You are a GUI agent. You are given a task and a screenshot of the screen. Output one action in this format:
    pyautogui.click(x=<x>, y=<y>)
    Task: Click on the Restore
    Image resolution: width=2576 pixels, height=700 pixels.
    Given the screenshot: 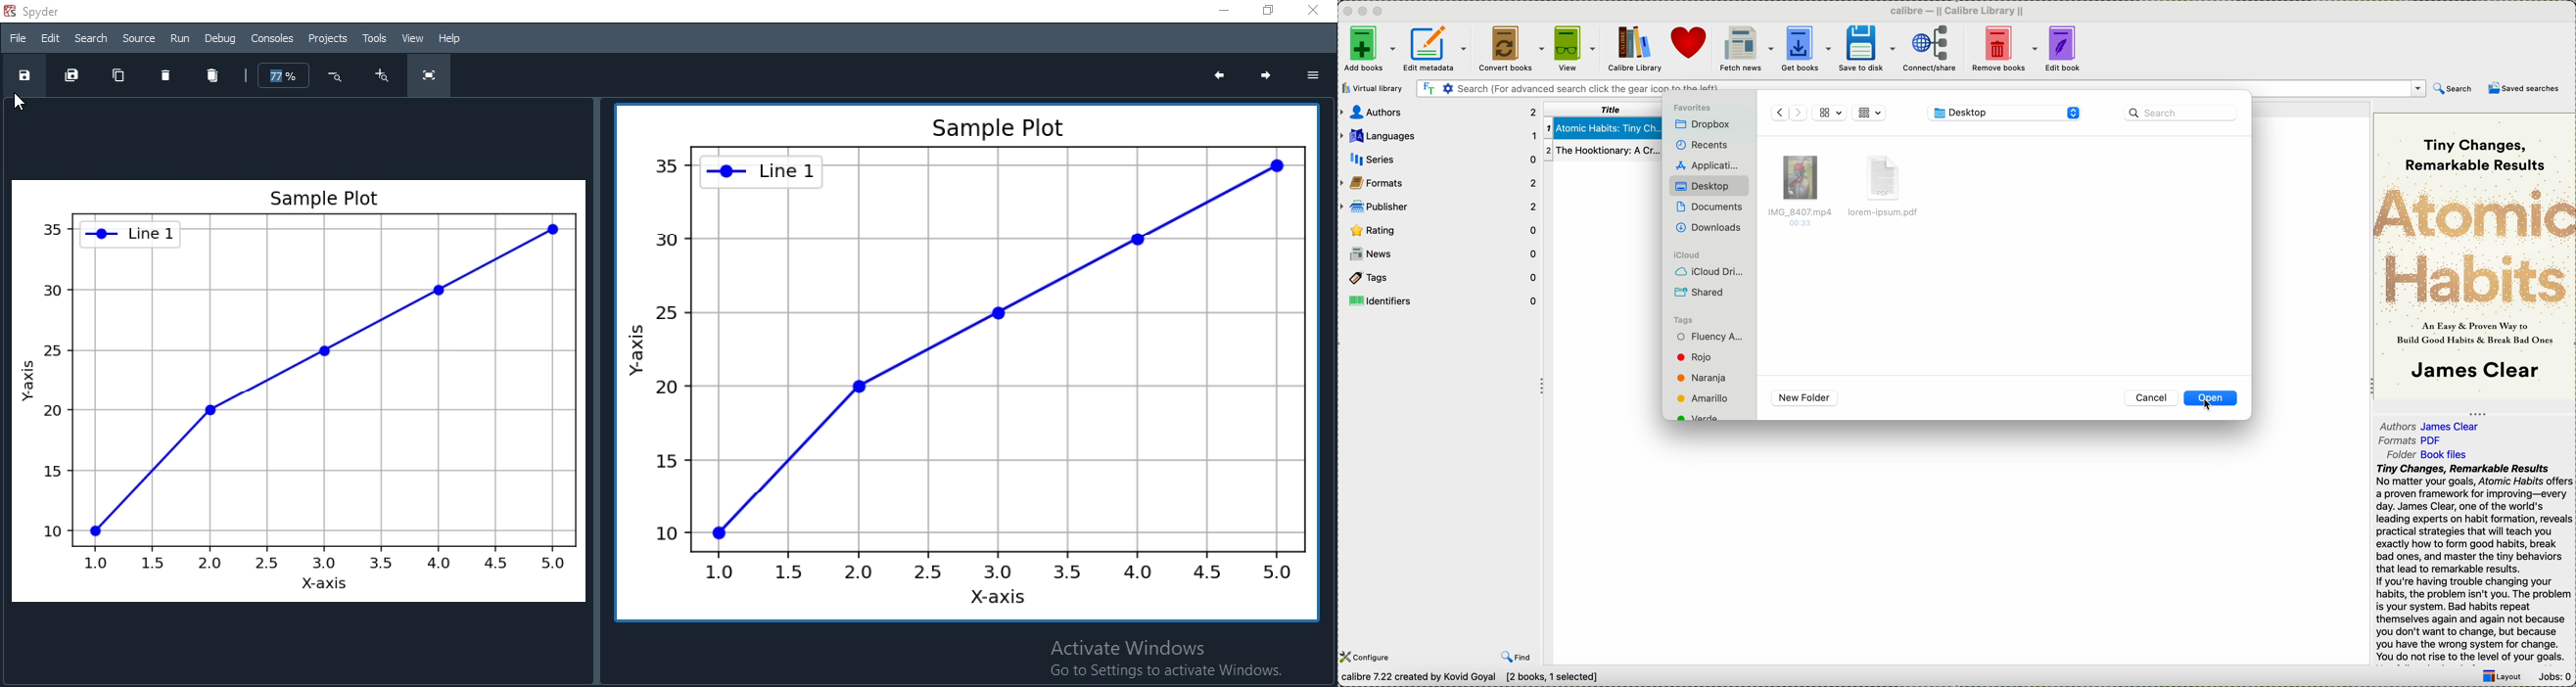 What is the action you would take?
    pyautogui.click(x=1262, y=10)
    